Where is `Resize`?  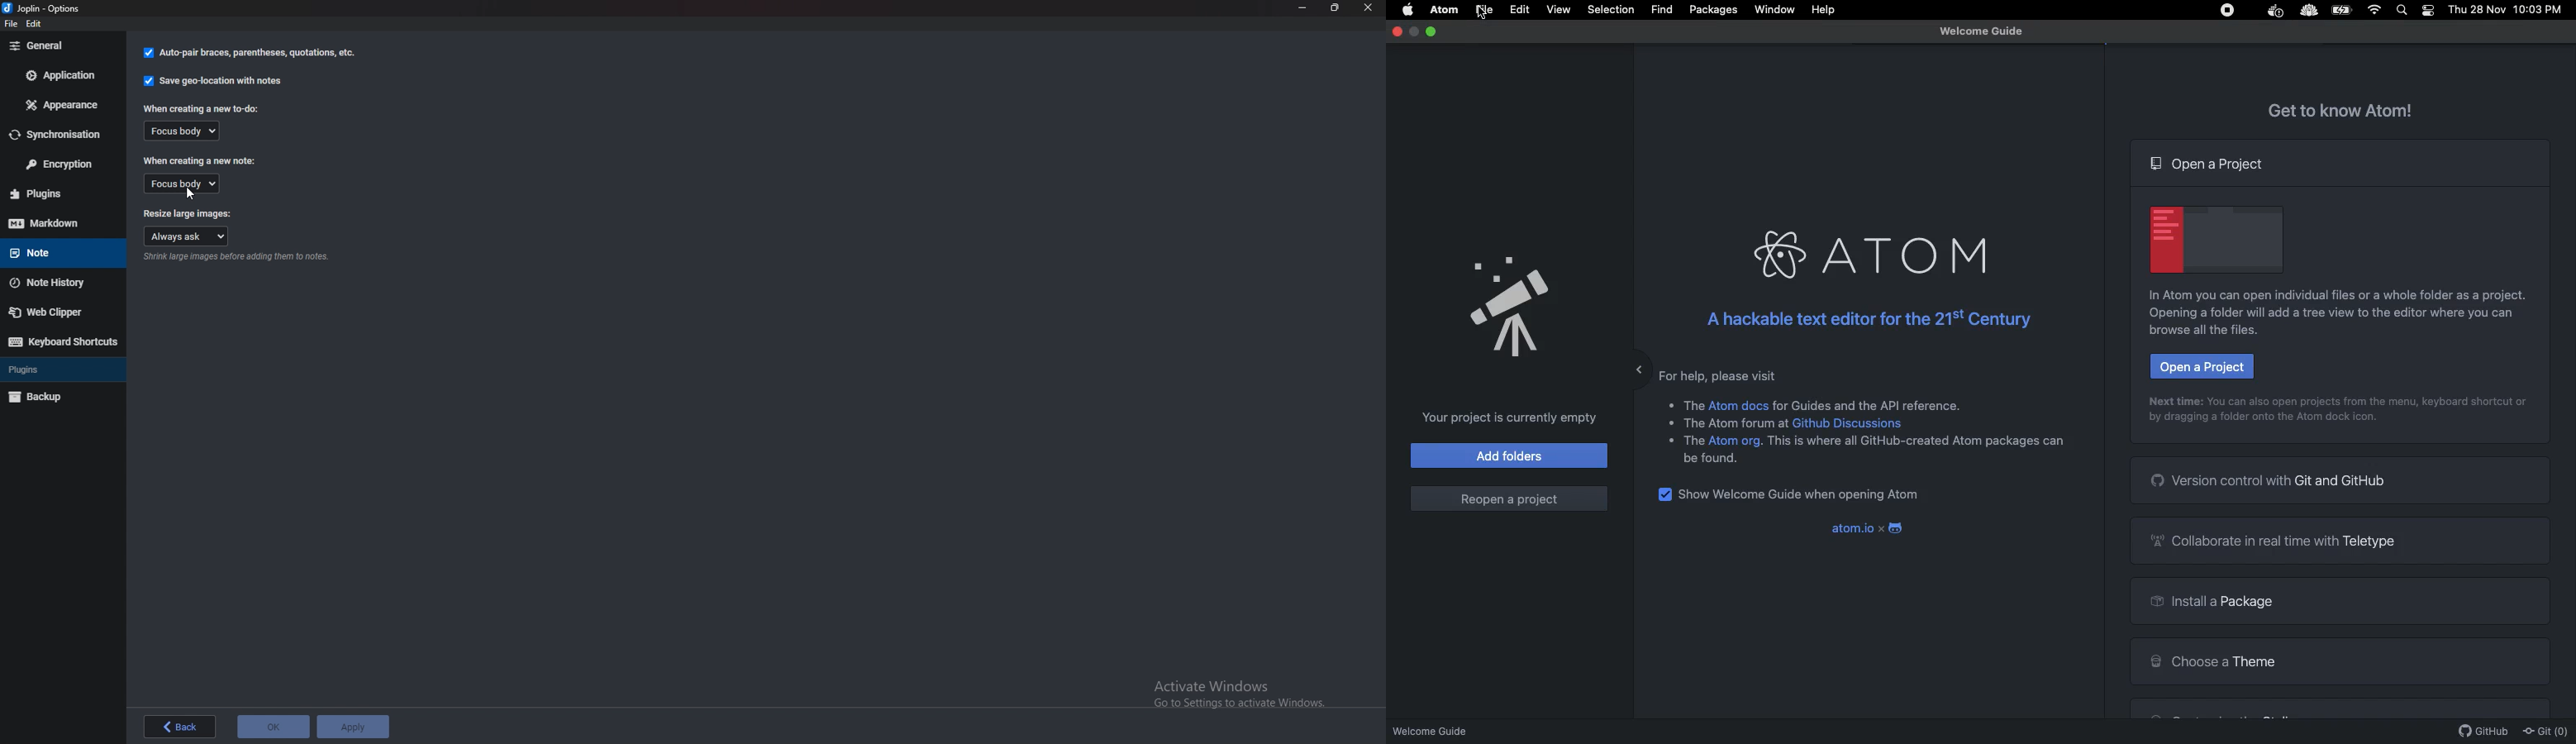
Resize is located at coordinates (1333, 7).